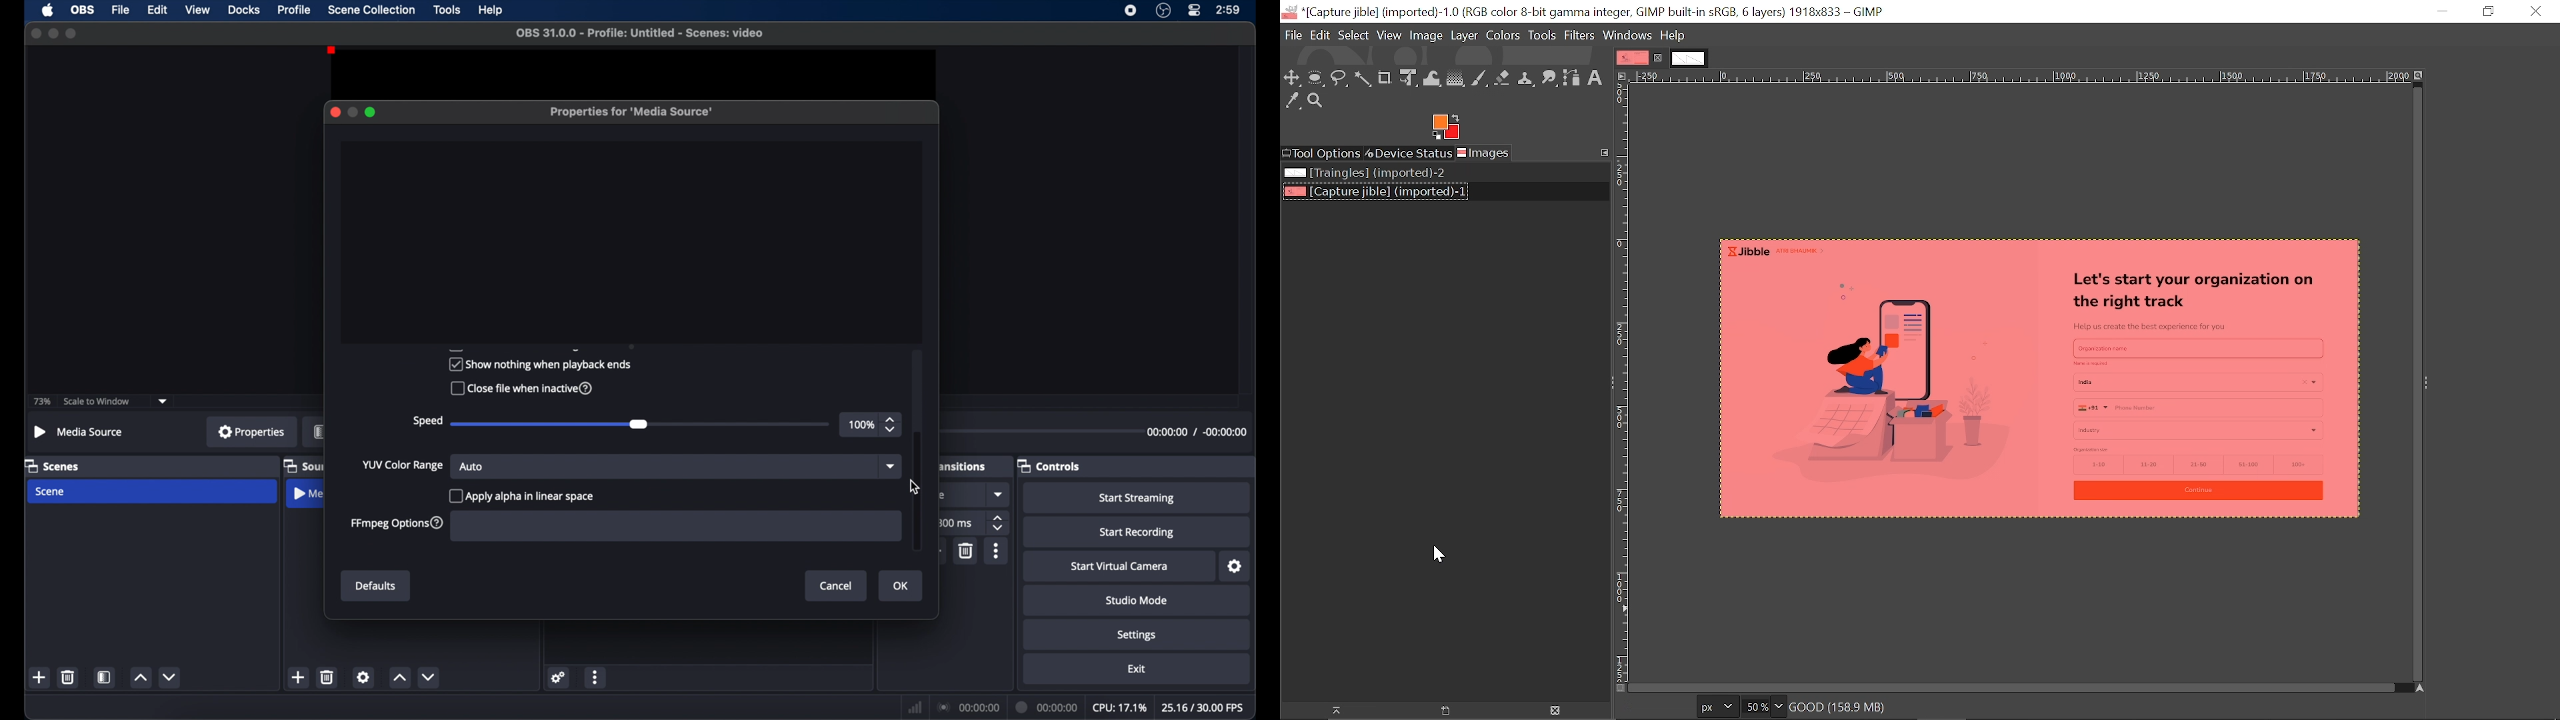 The image size is (2576, 728). I want to click on studio mode, so click(1135, 601).